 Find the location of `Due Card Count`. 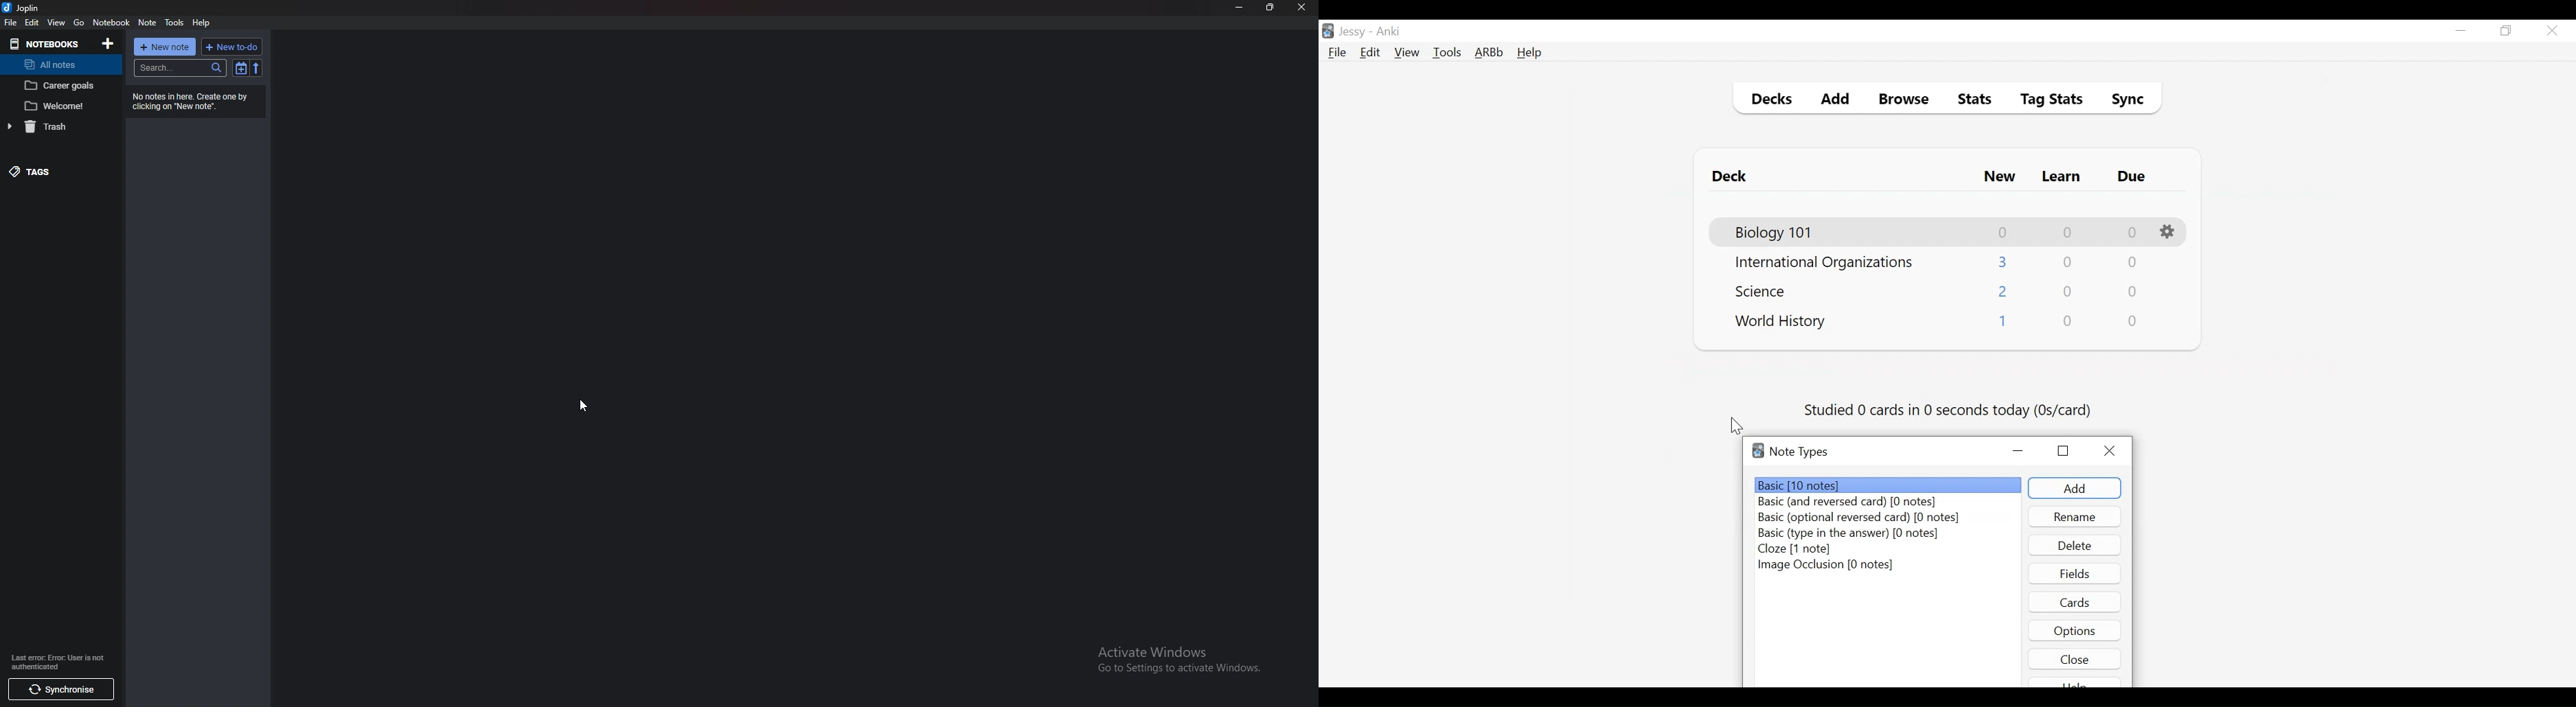

Due Card Count is located at coordinates (2134, 321).